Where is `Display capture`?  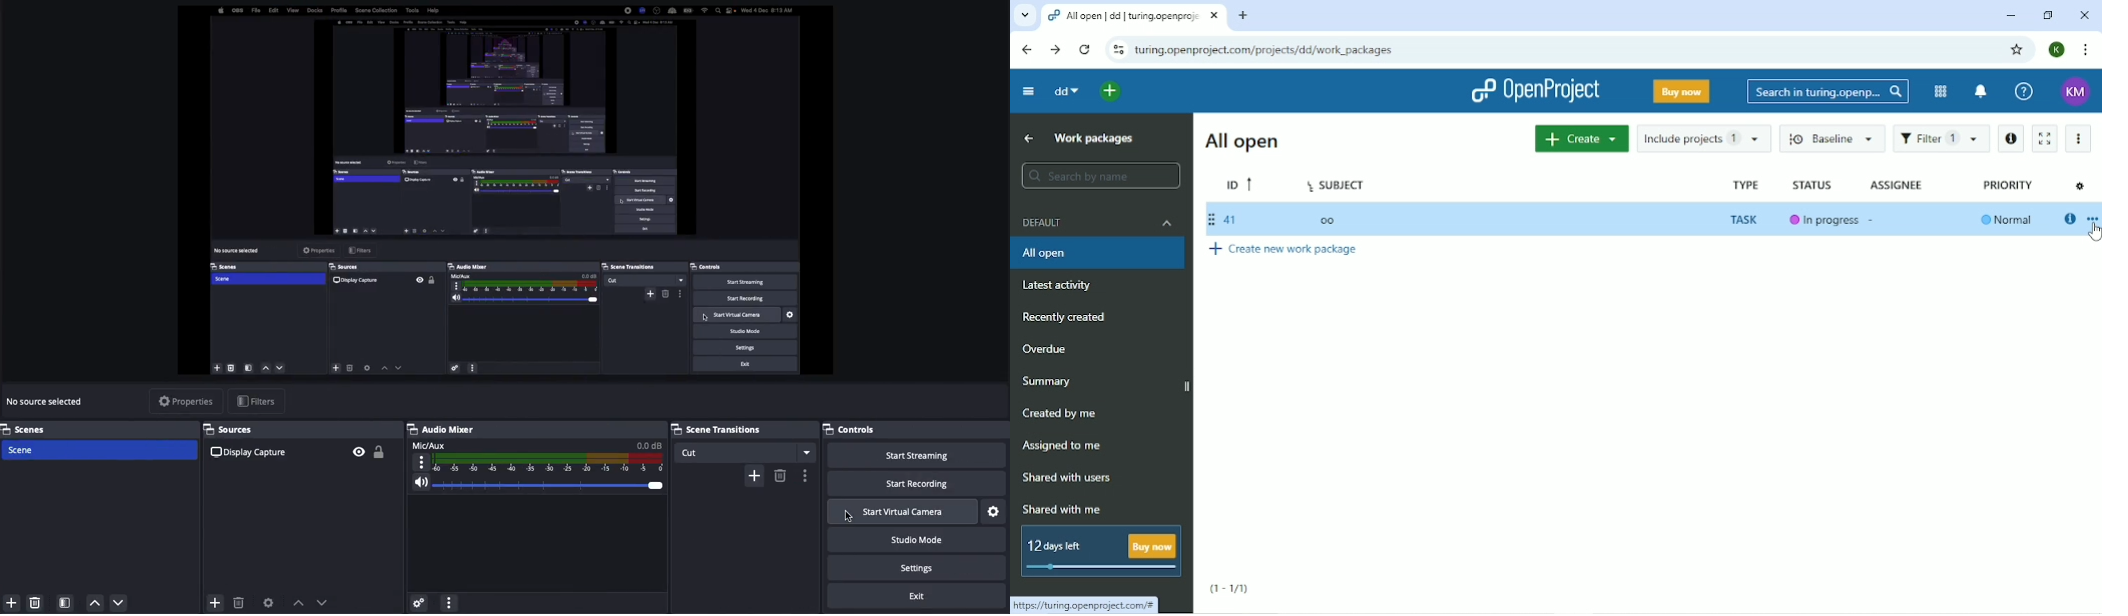 Display capture is located at coordinates (249, 452).